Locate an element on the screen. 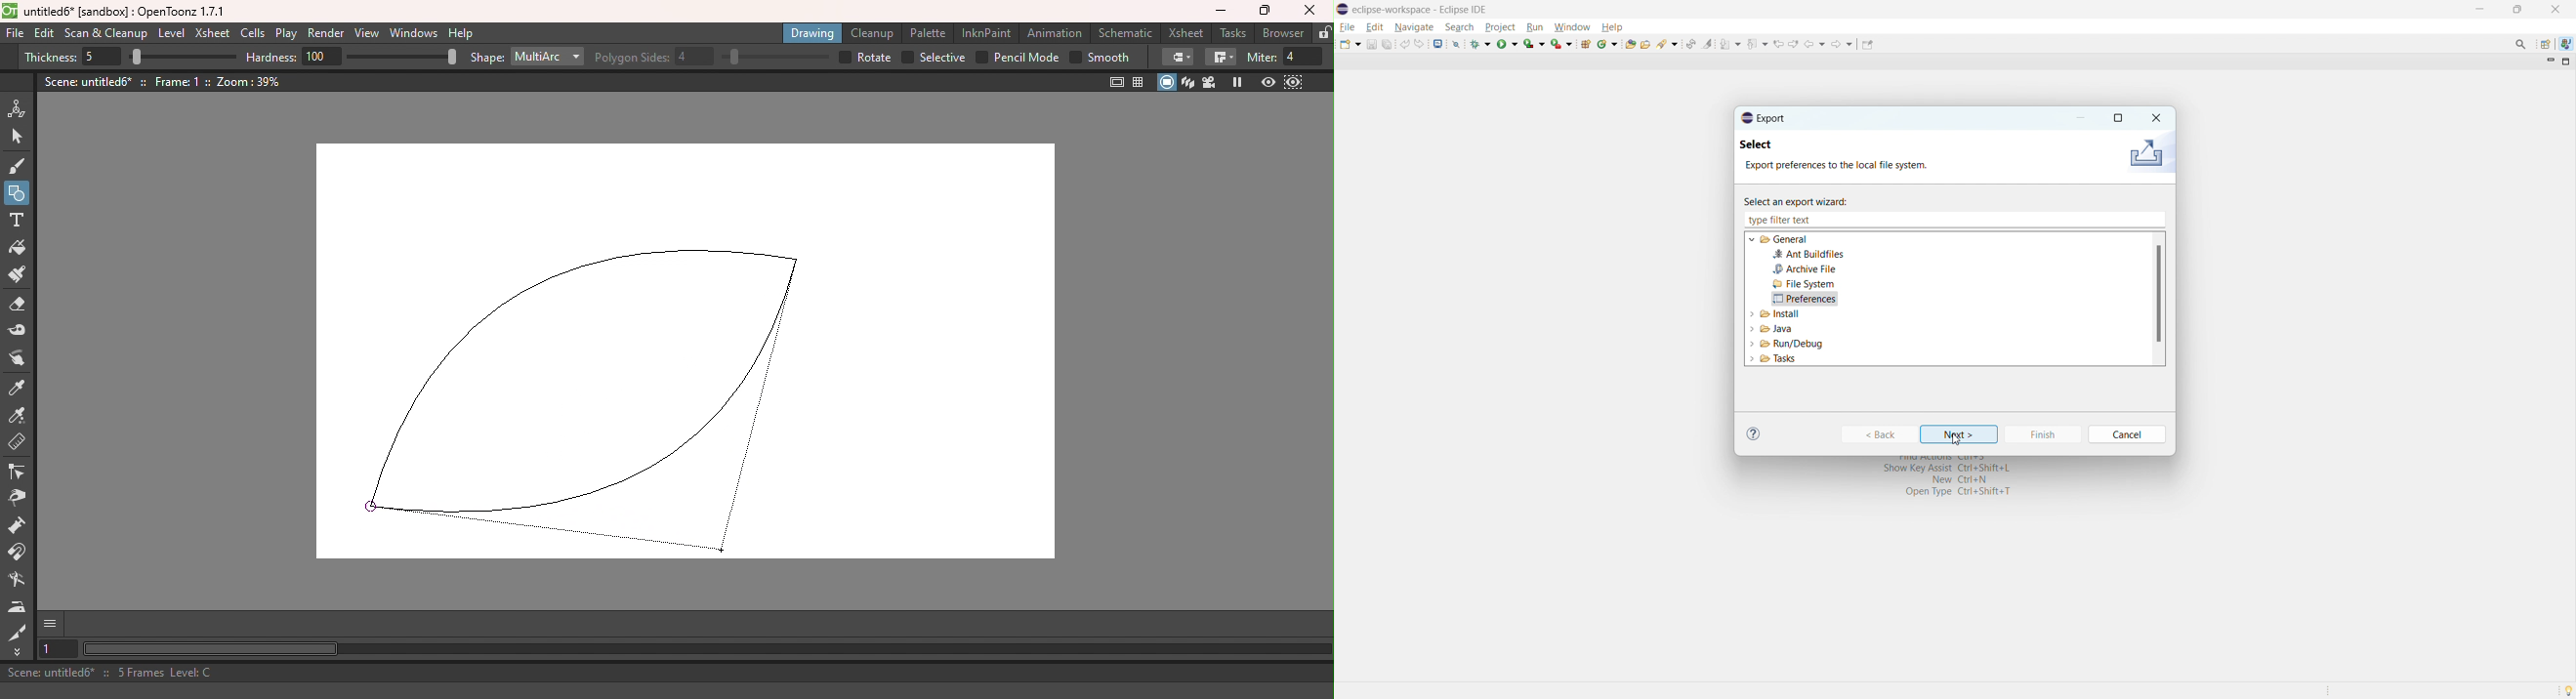 This screenshot has width=2576, height=700. Shortcuts is located at coordinates (1939, 489).